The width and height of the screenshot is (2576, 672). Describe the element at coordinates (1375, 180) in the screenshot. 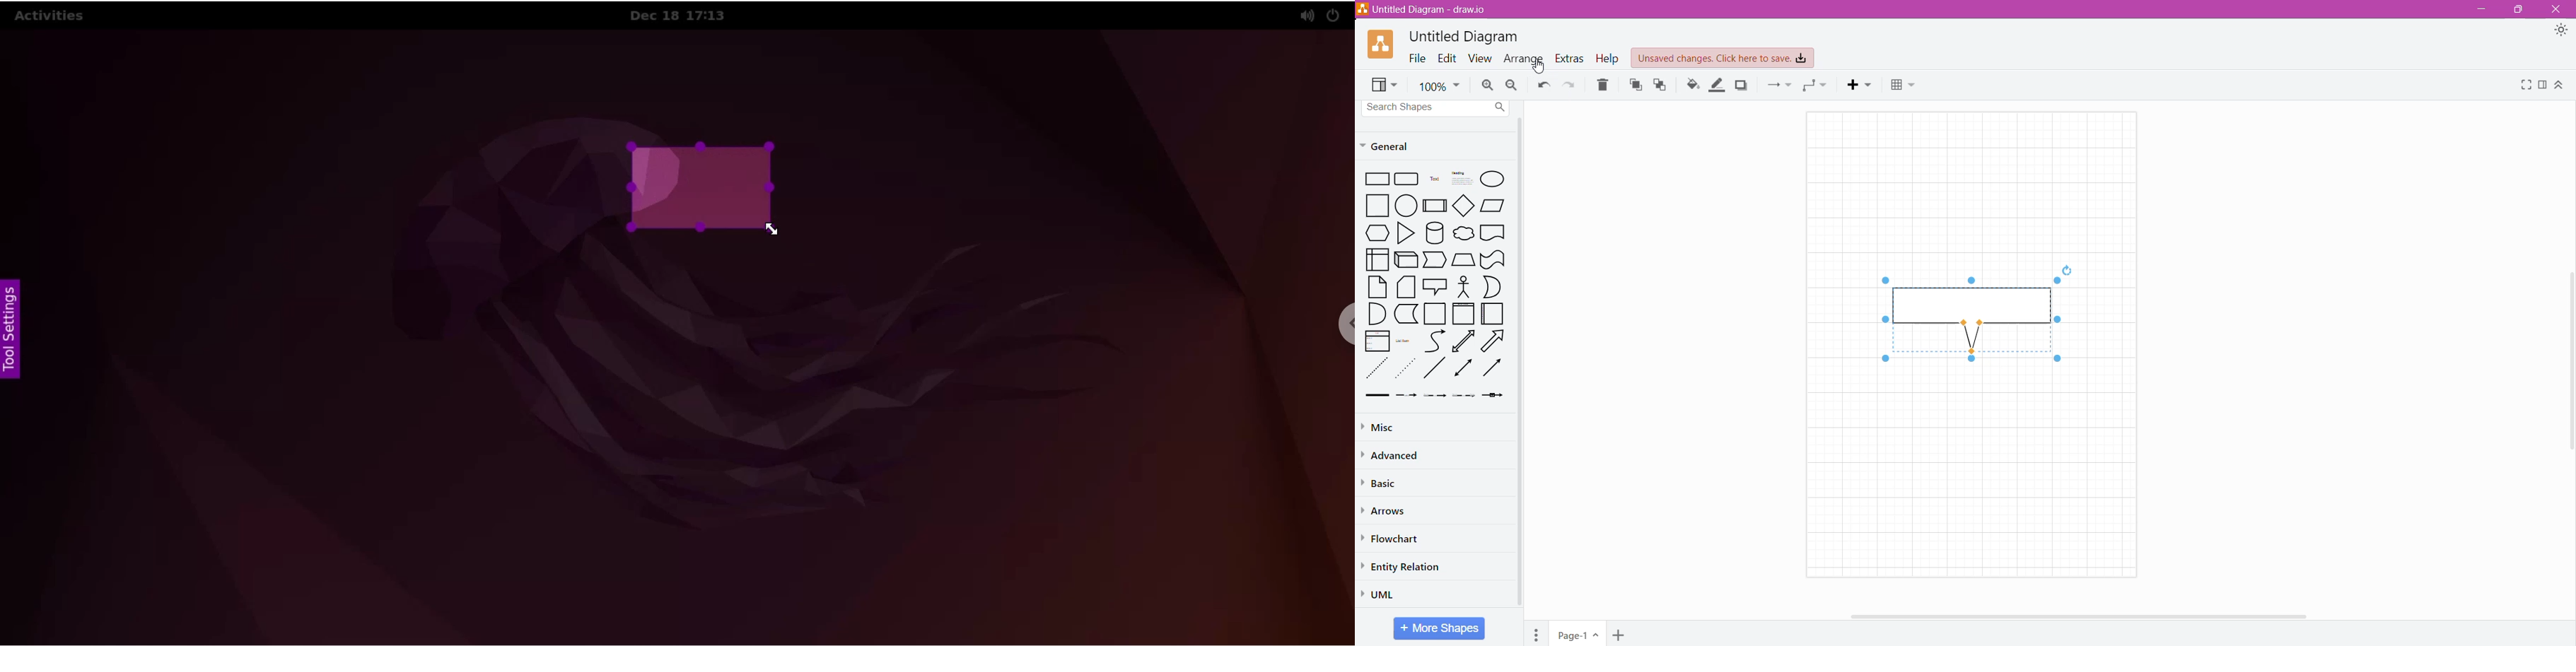

I see `rectangle` at that location.